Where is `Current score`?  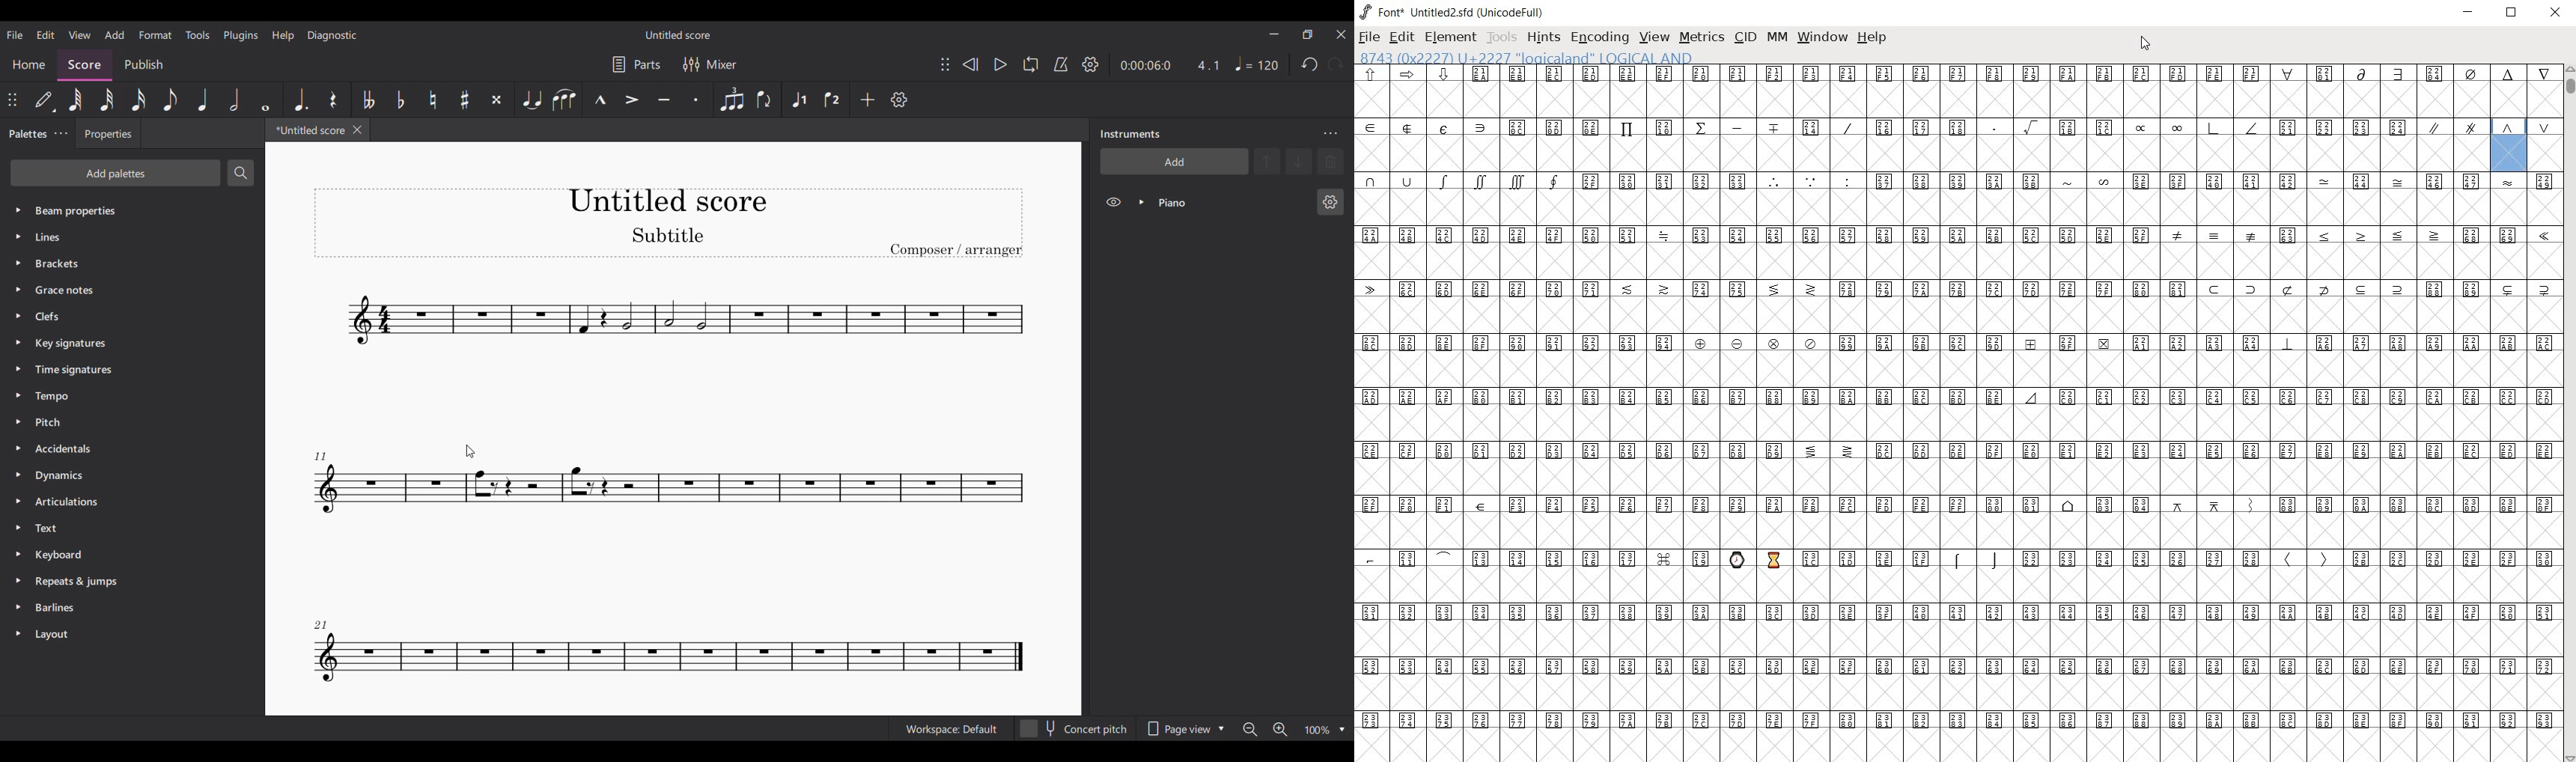 Current score is located at coordinates (306, 133).